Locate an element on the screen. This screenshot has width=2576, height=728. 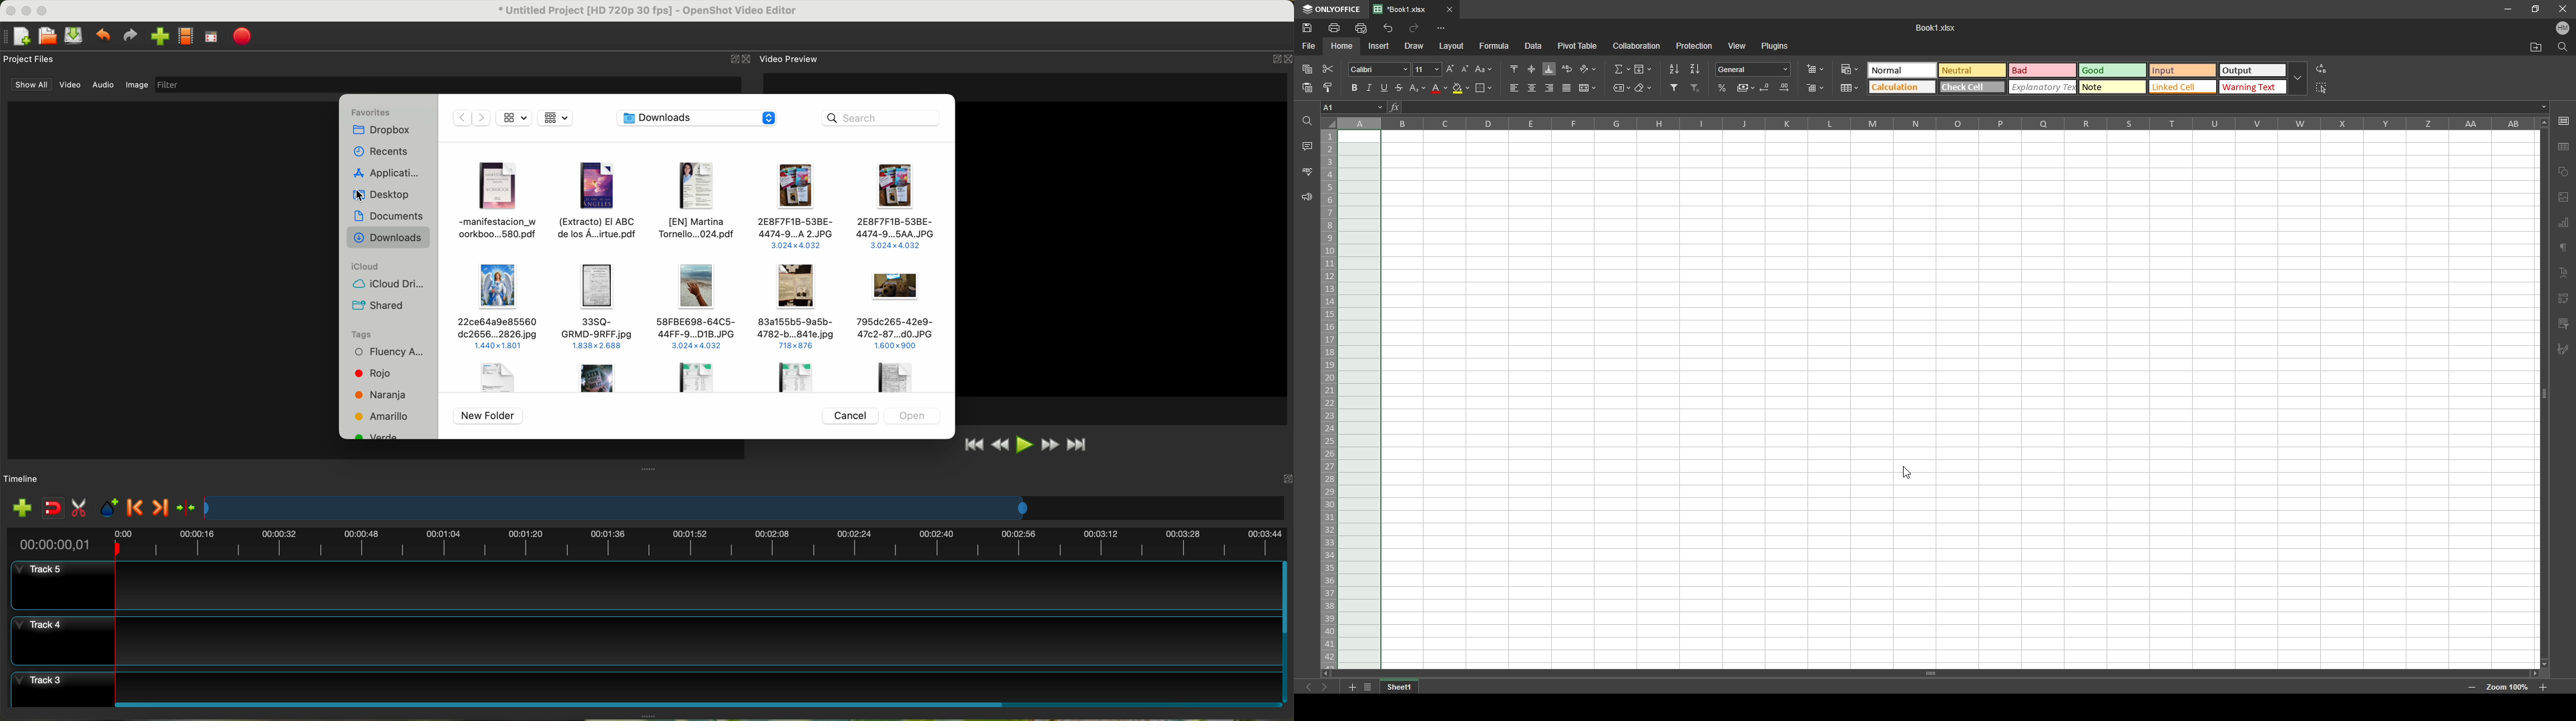
video preview is located at coordinates (791, 59).